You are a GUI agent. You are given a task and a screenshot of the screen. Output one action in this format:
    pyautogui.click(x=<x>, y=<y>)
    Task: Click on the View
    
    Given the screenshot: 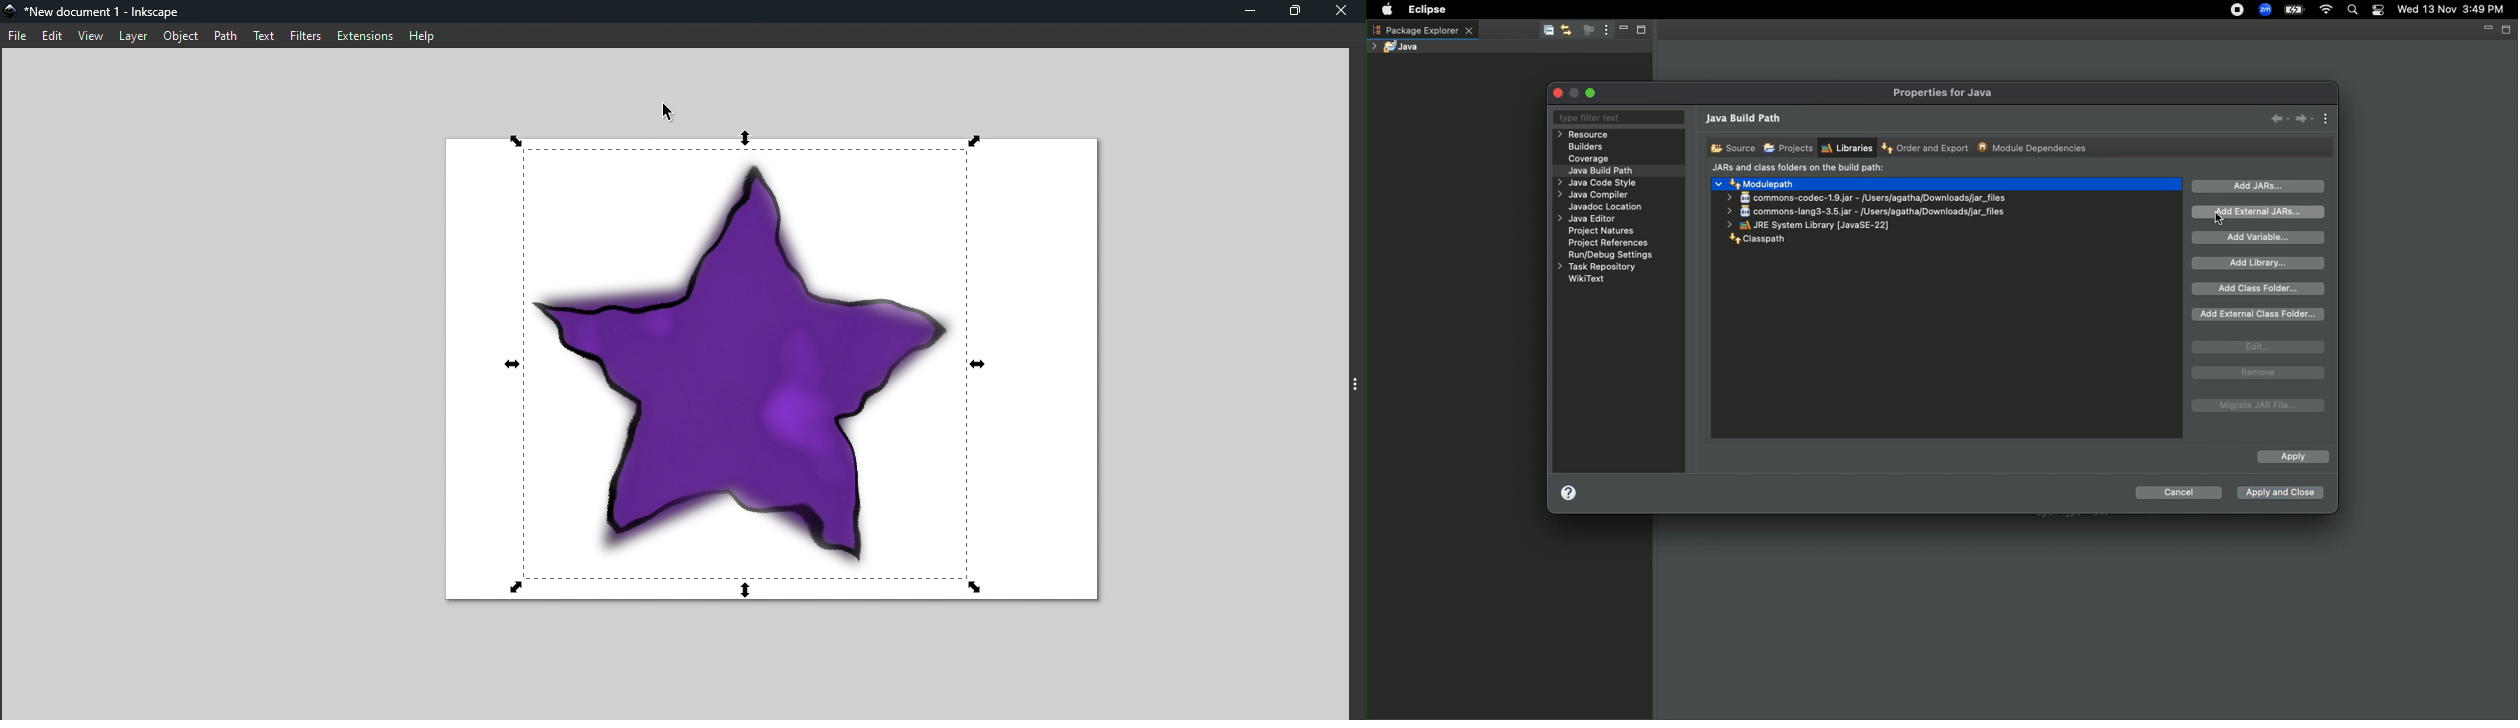 What is the action you would take?
    pyautogui.click(x=91, y=35)
    